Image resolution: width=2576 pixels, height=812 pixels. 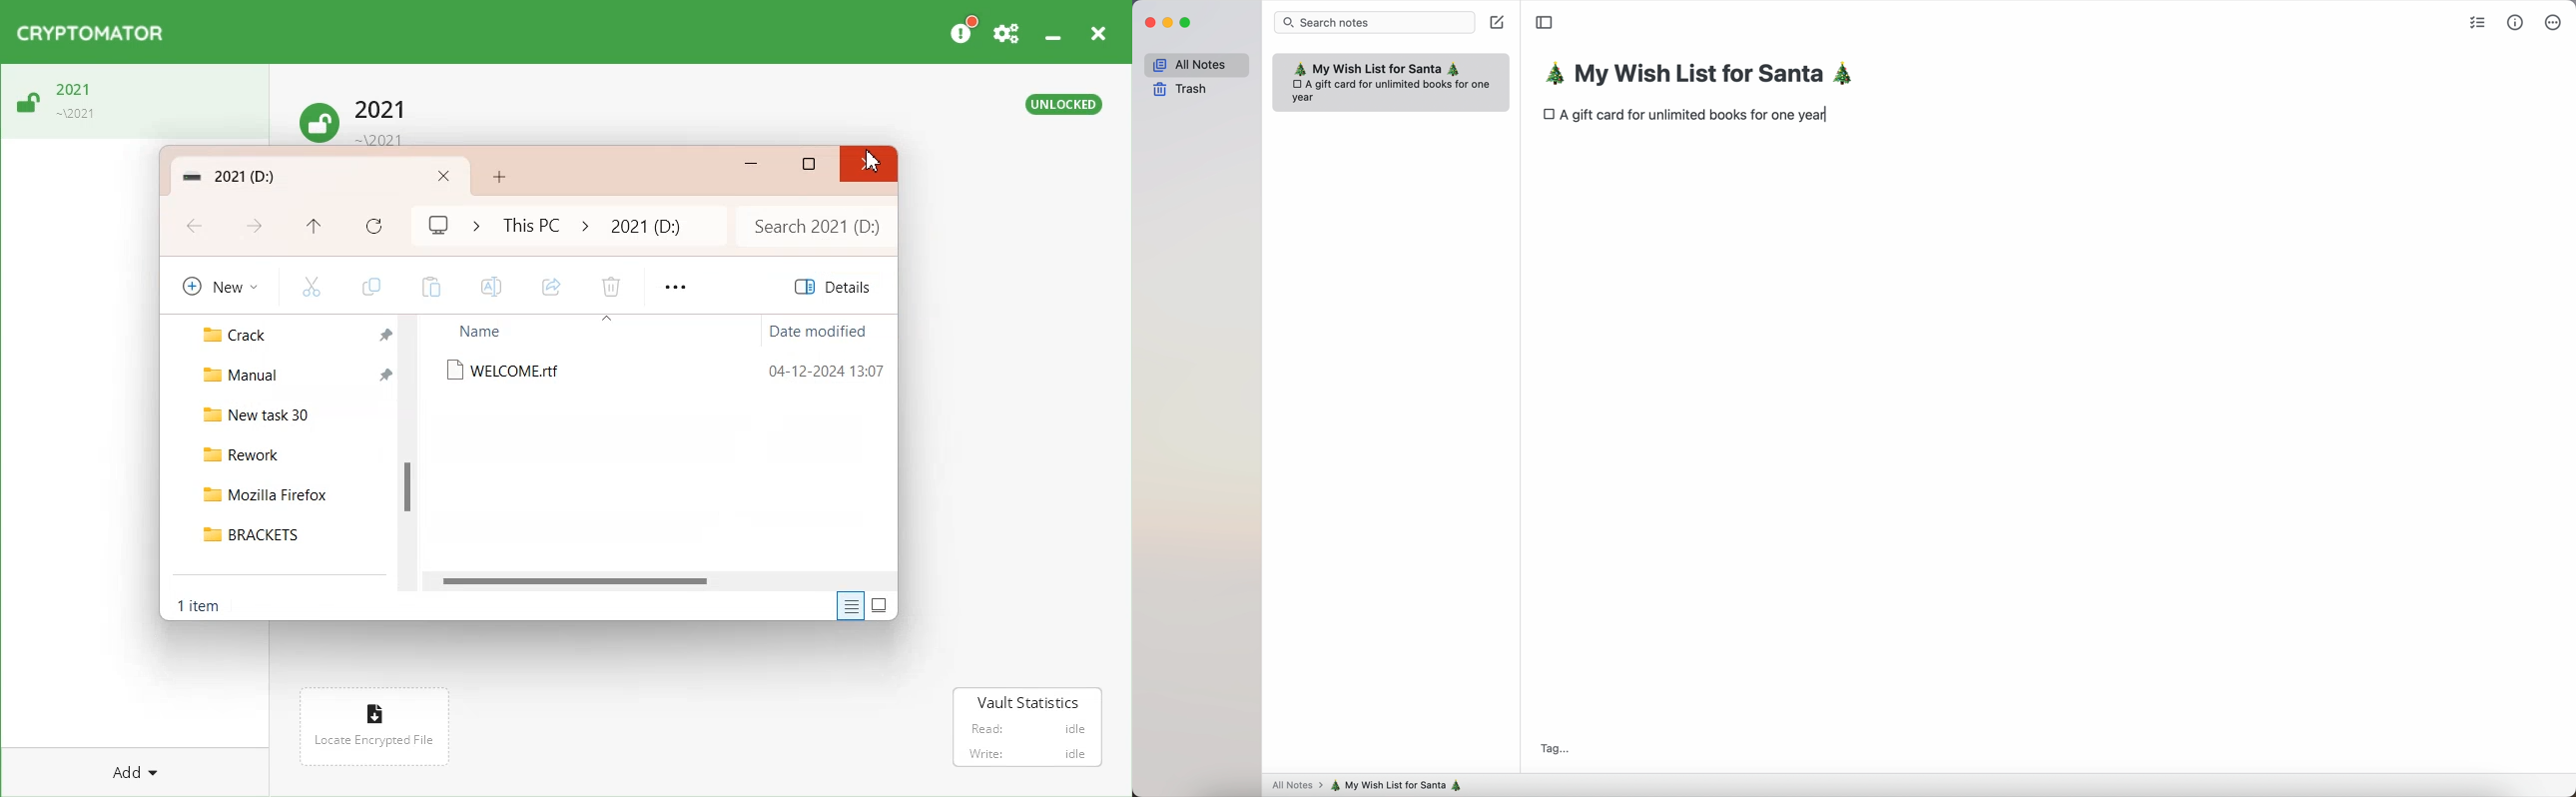 I want to click on Close Folder, so click(x=439, y=178).